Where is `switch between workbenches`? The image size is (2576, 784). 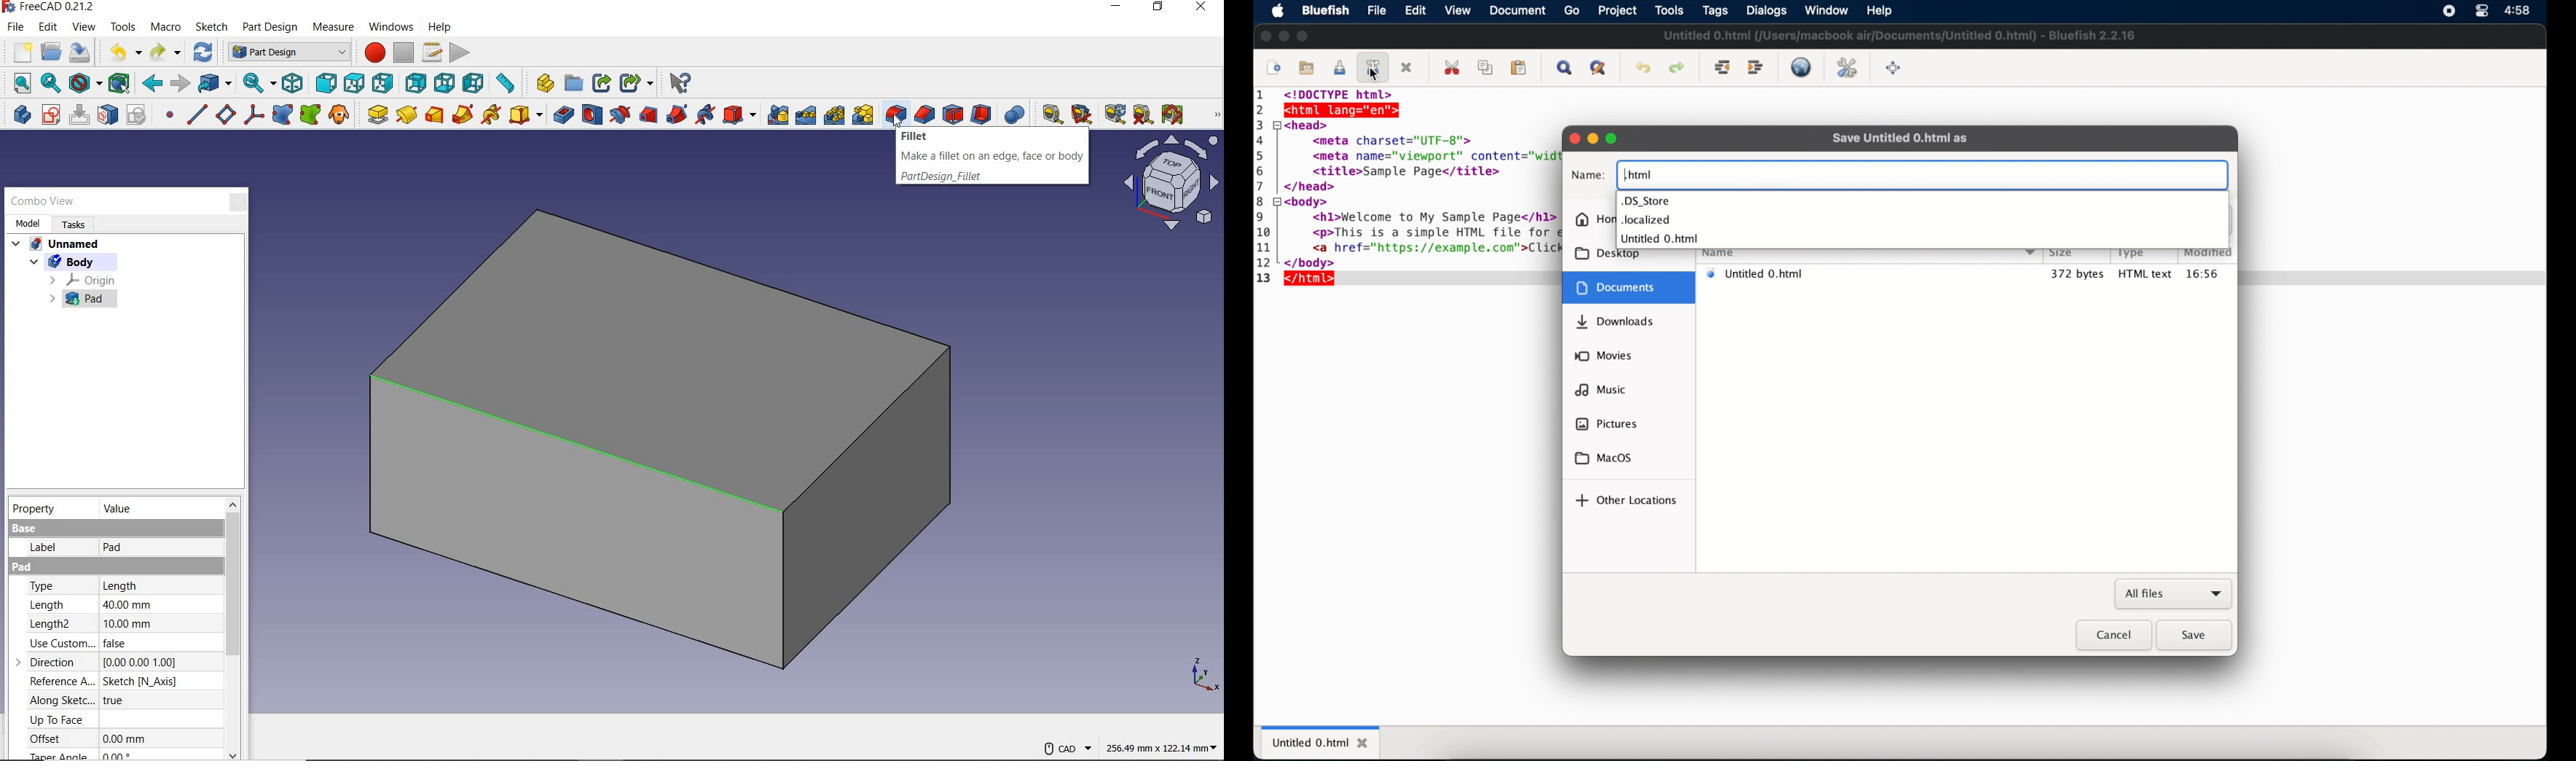 switch between workbenches is located at coordinates (288, 52).